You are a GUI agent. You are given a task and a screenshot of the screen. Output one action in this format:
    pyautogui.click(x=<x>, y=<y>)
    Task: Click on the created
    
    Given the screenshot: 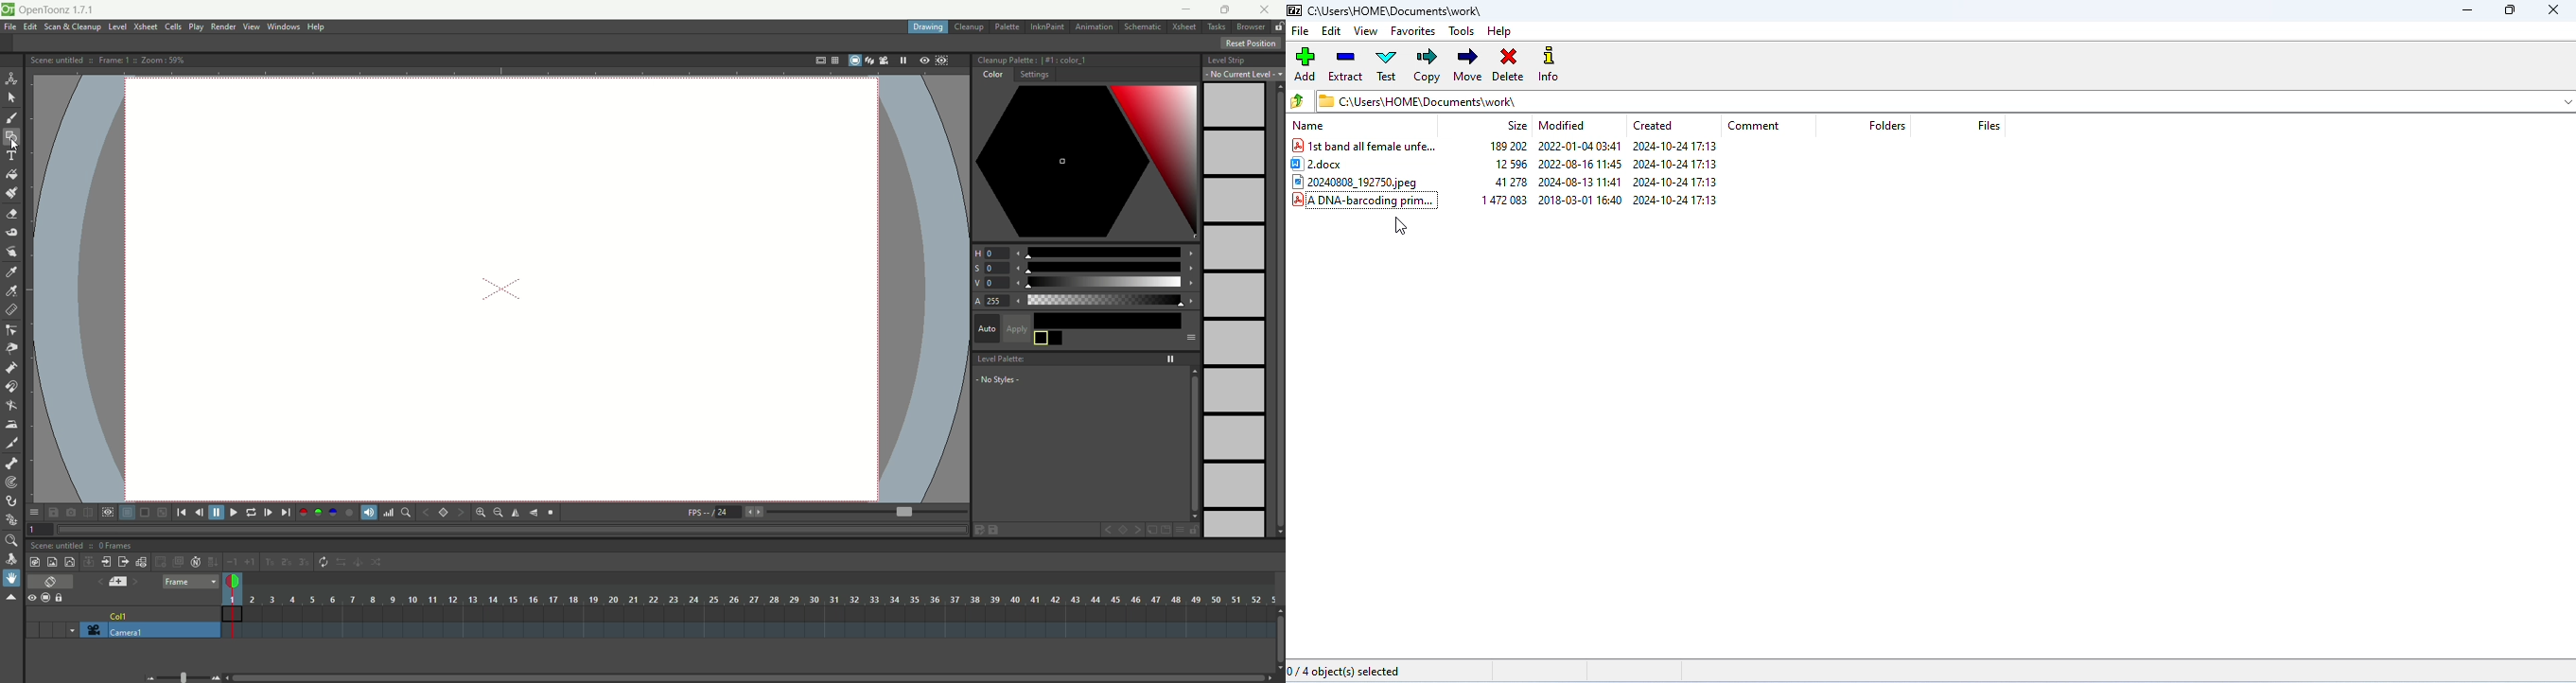 What is the action you would take?
    pyautogui.click(x=1653, y=125)
    